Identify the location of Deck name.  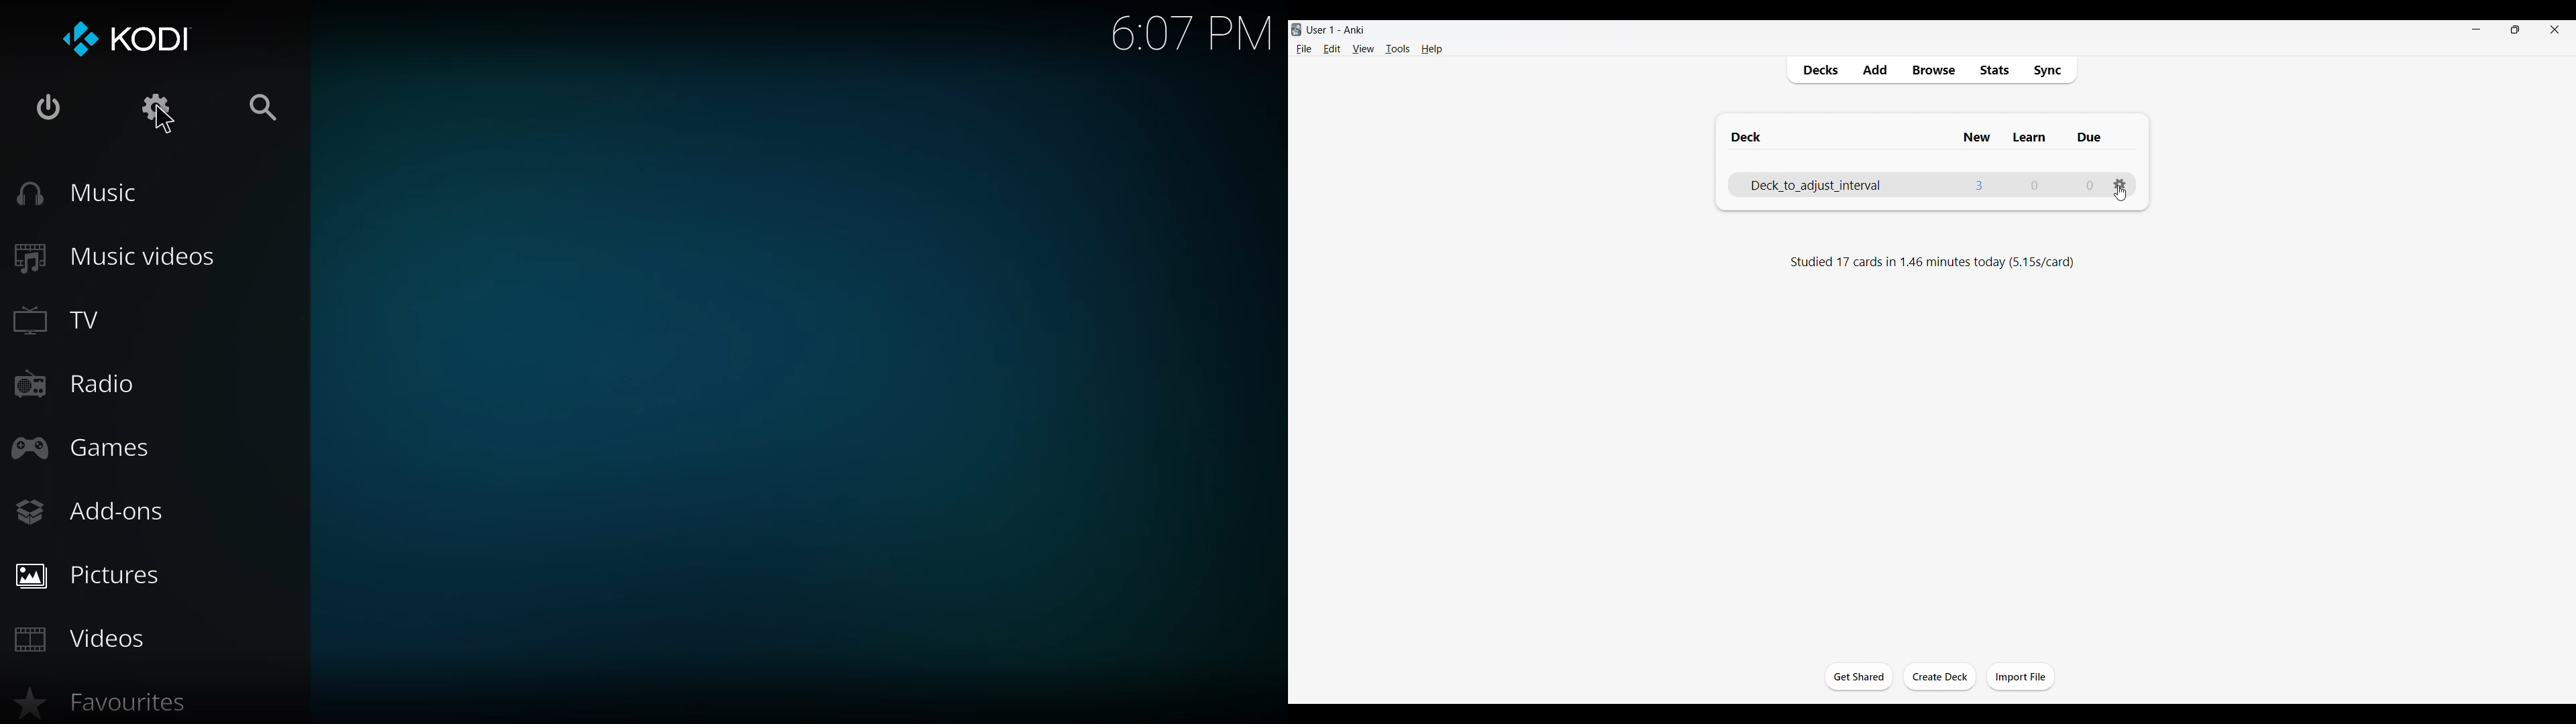
(1848, 186).